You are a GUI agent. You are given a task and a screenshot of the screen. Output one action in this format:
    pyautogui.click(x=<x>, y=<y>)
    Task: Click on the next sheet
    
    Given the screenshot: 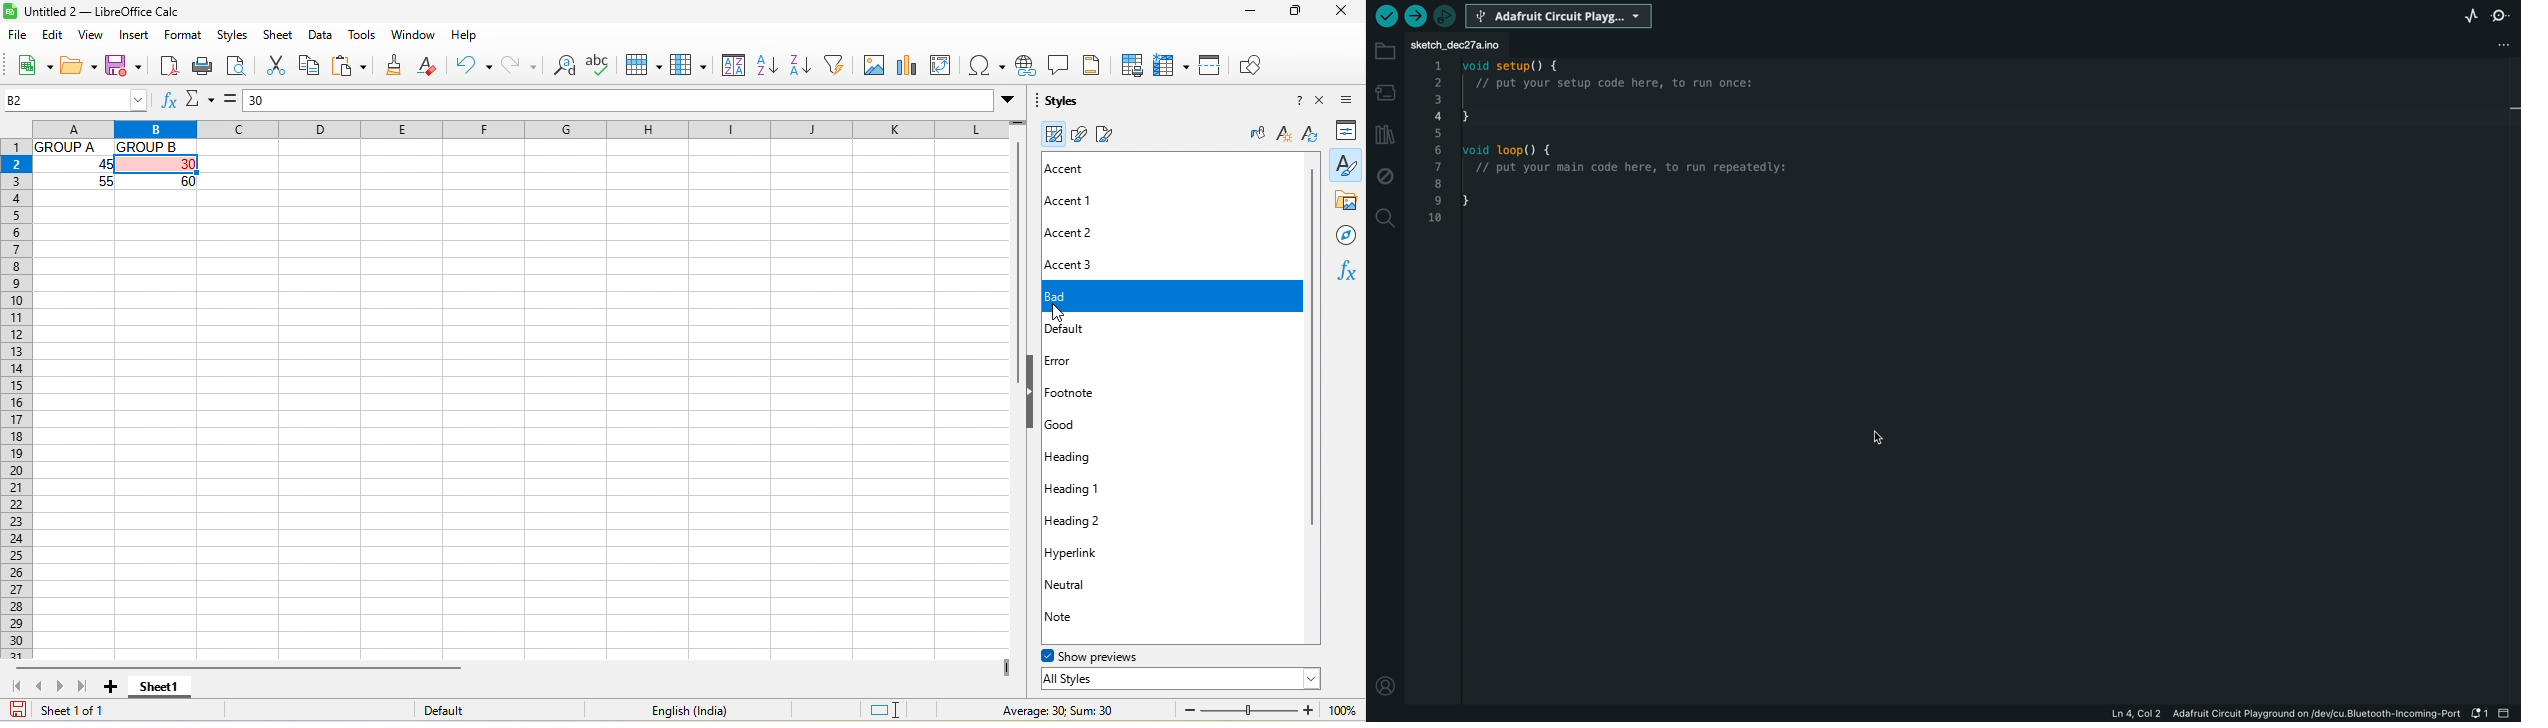 What is the action you would take?
    pyautogui.click(x=65, y=690)
    